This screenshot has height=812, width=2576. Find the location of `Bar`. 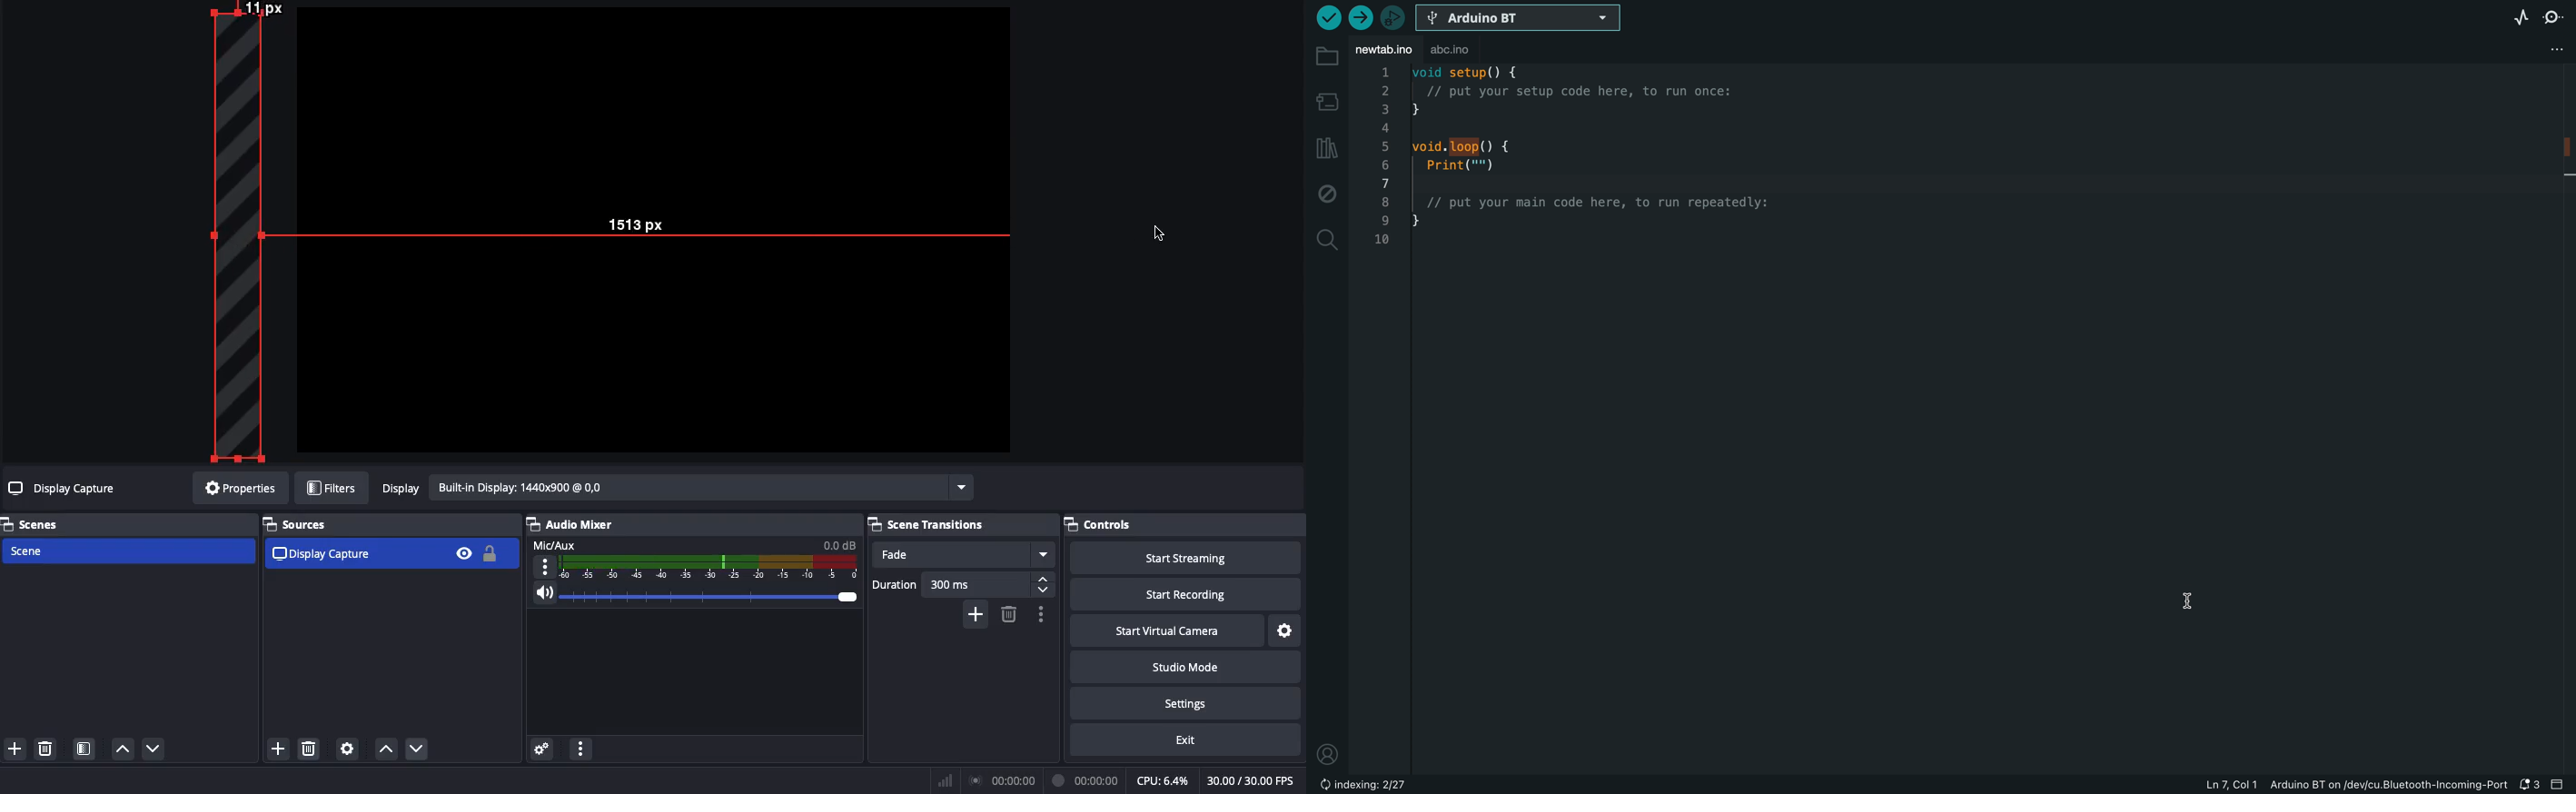

Bar is located at coordinates (946, 780).